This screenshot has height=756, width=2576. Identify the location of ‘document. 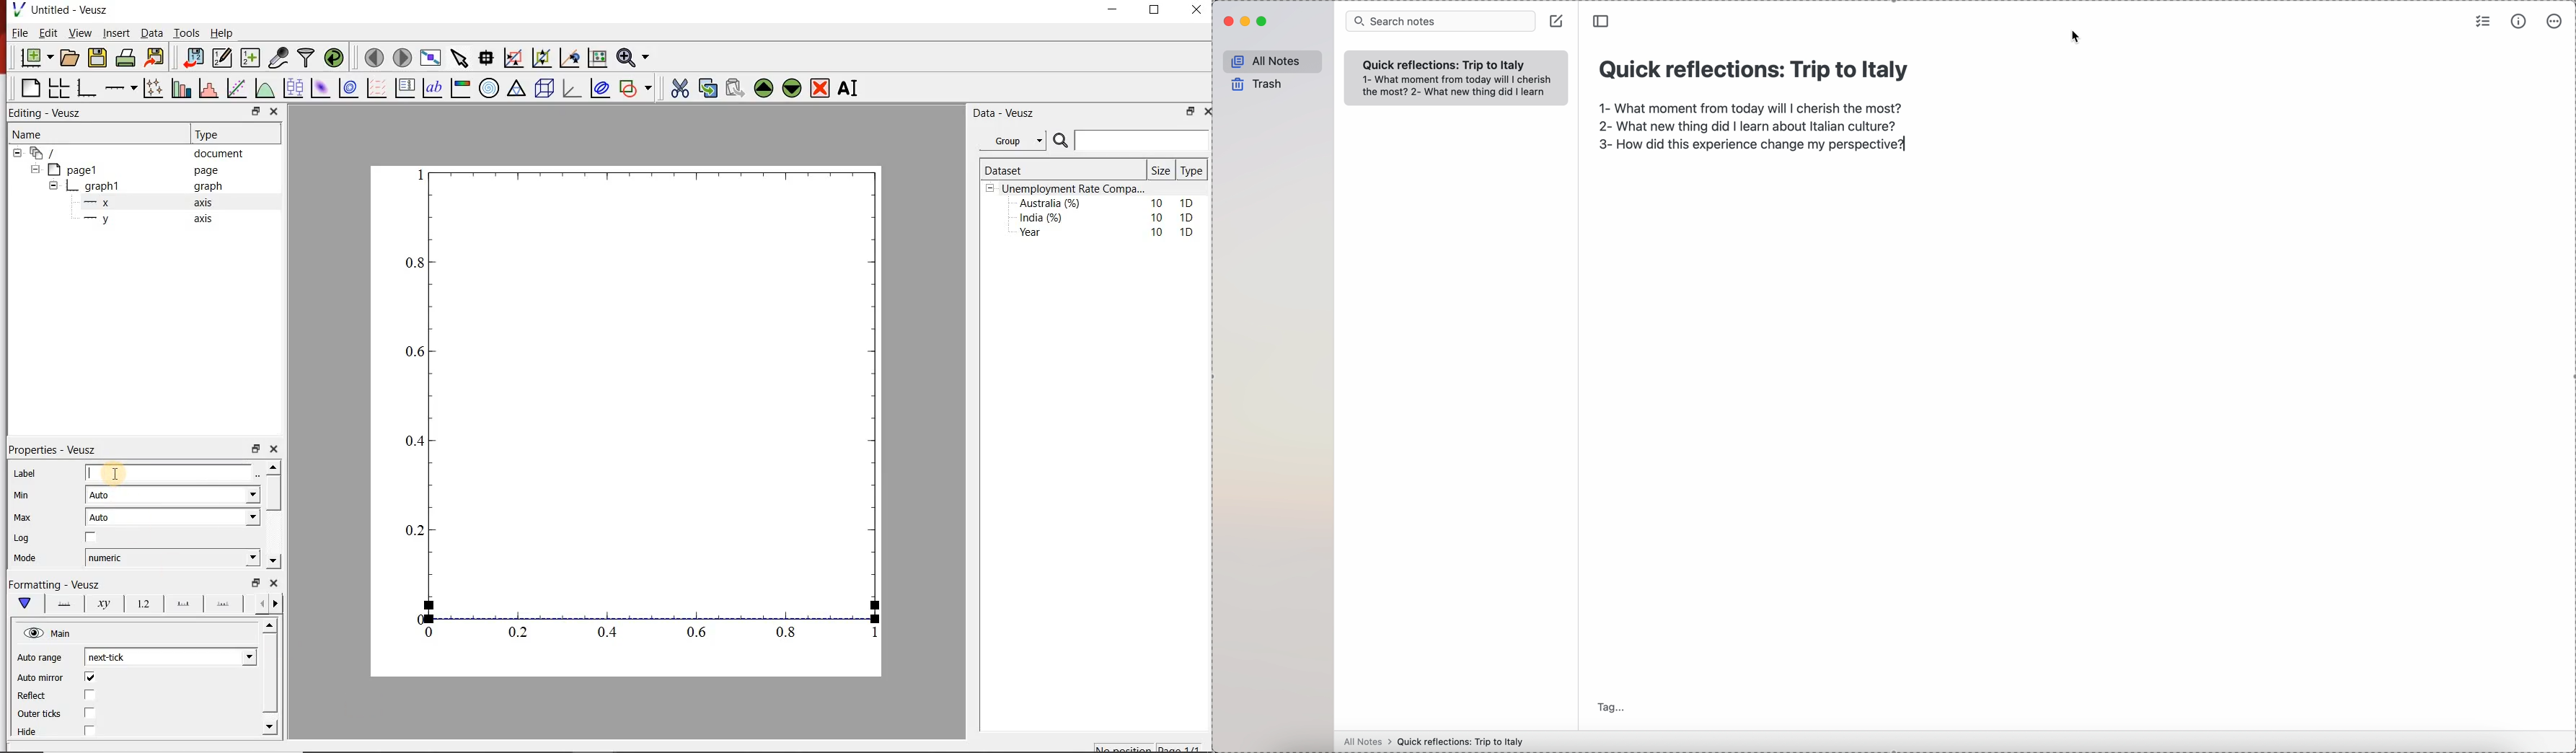
(135, 152).